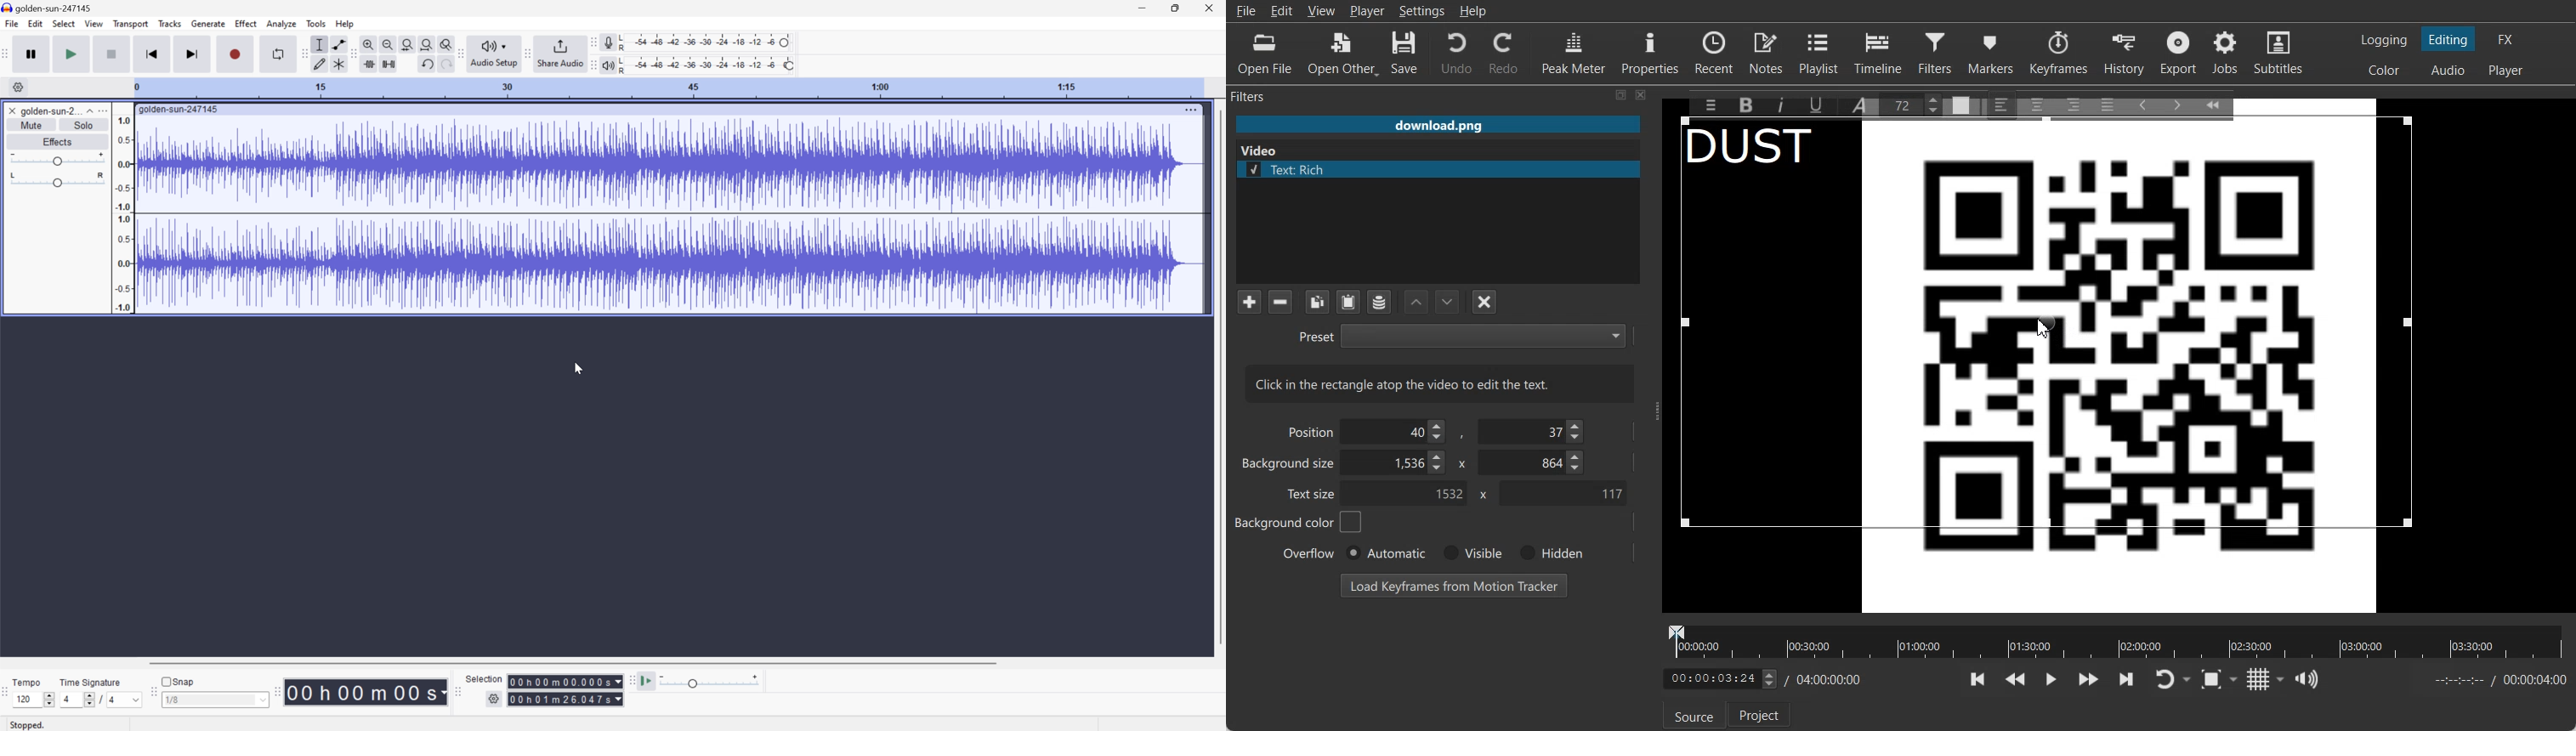  What do you see at coordinates (1480, 495) in the screenshot?
I see `x` at bounding box center [1480, 495].